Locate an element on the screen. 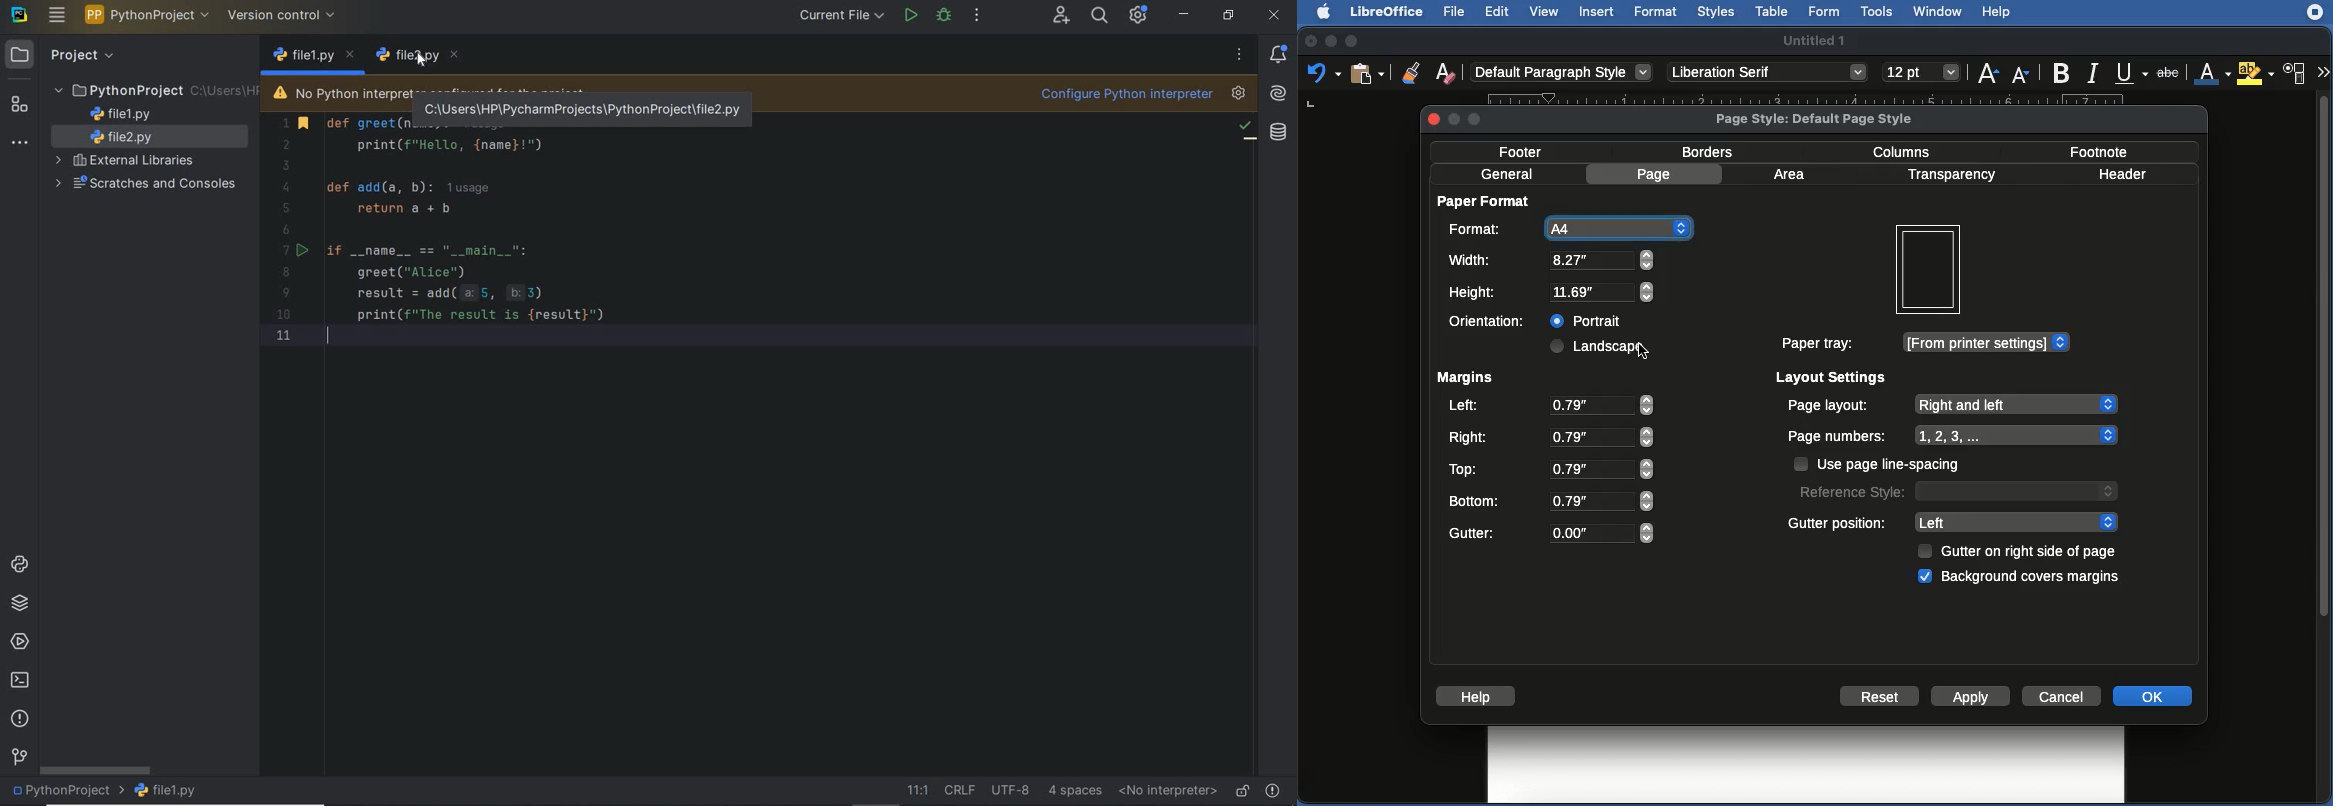 This screenshot has height=812, width=2352. 0.00" is located at coordinates (1601, 533).